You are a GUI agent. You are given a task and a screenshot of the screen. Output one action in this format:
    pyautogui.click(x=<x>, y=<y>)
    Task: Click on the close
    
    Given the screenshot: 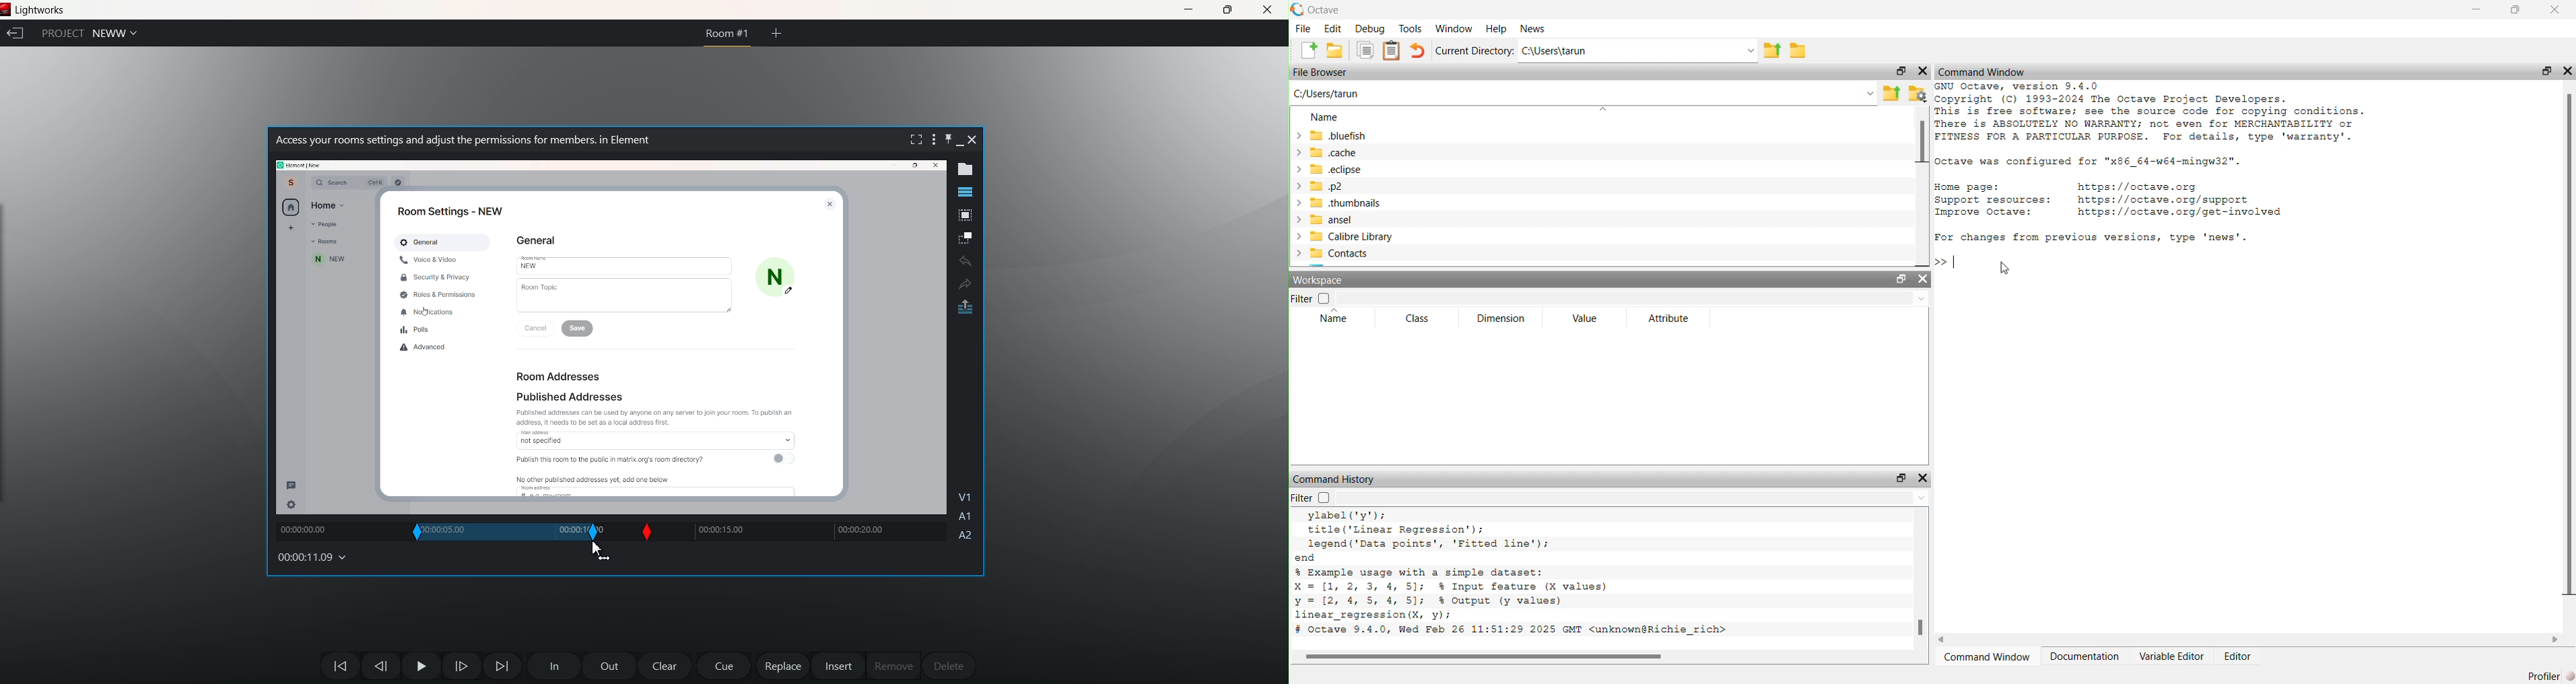 What is the action you would take?
    pyautogui.click(x=825, y=202)
    